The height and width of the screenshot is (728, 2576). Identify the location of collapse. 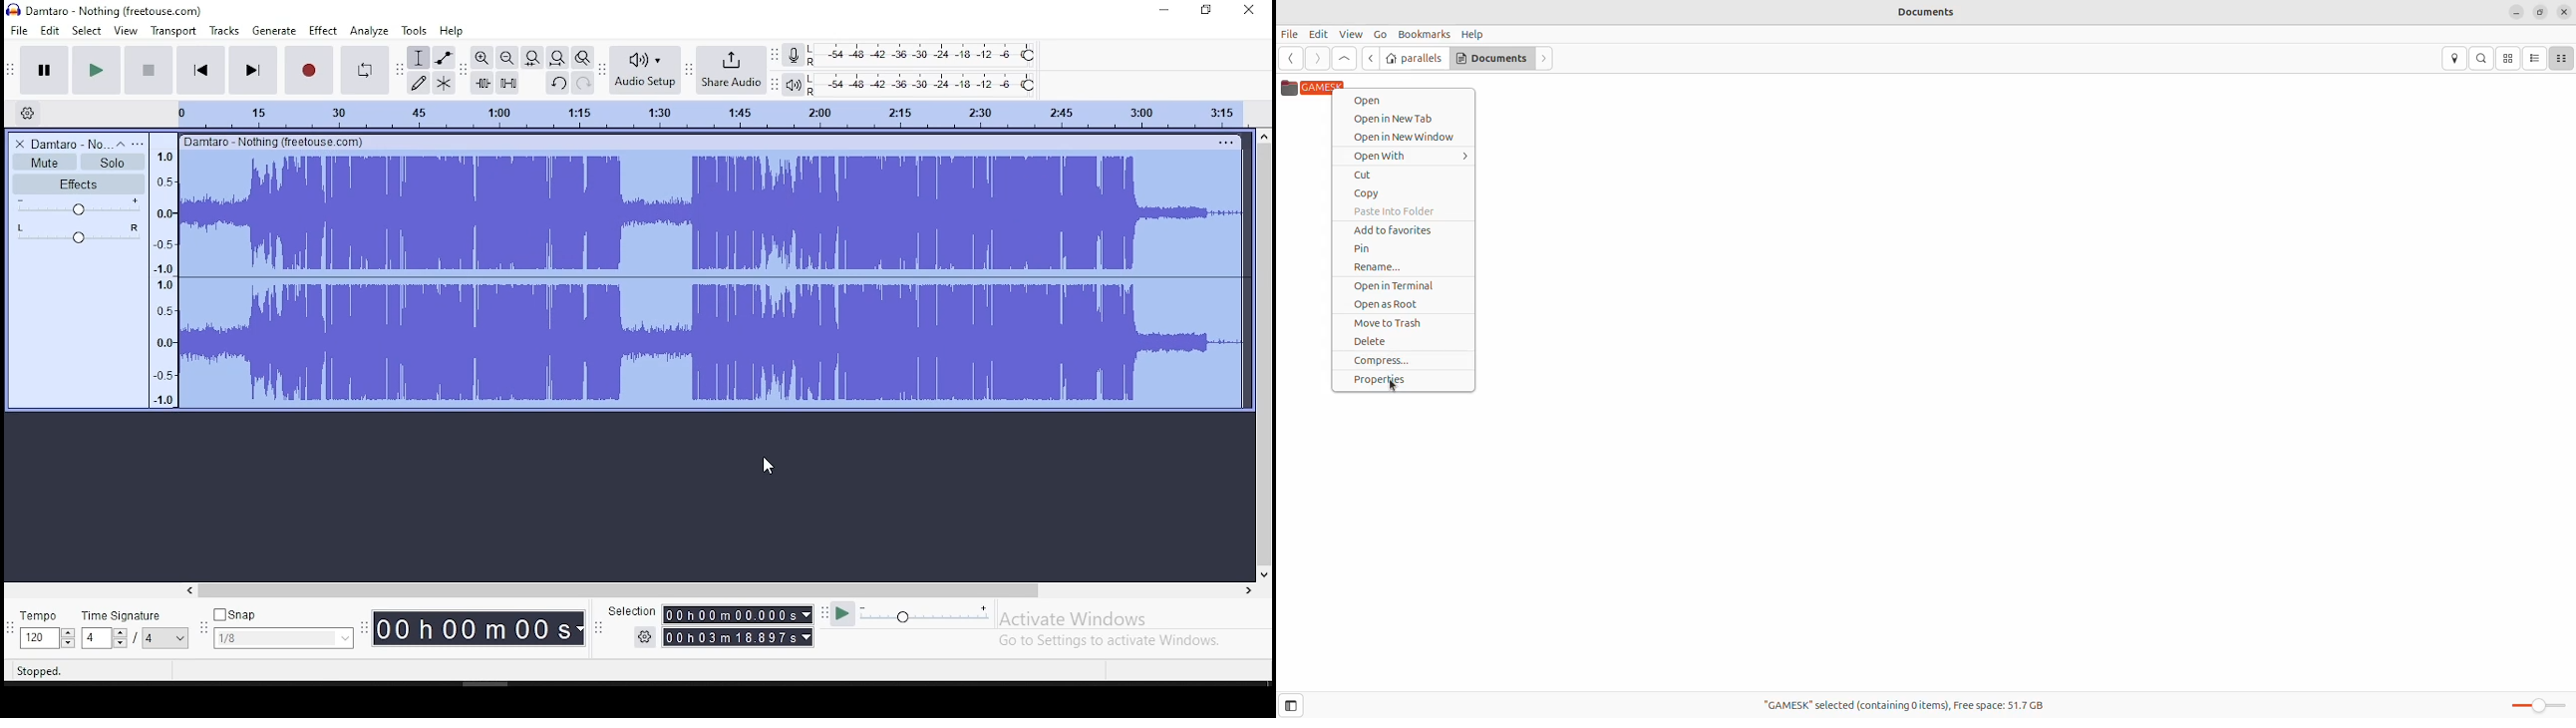
(121, 143).